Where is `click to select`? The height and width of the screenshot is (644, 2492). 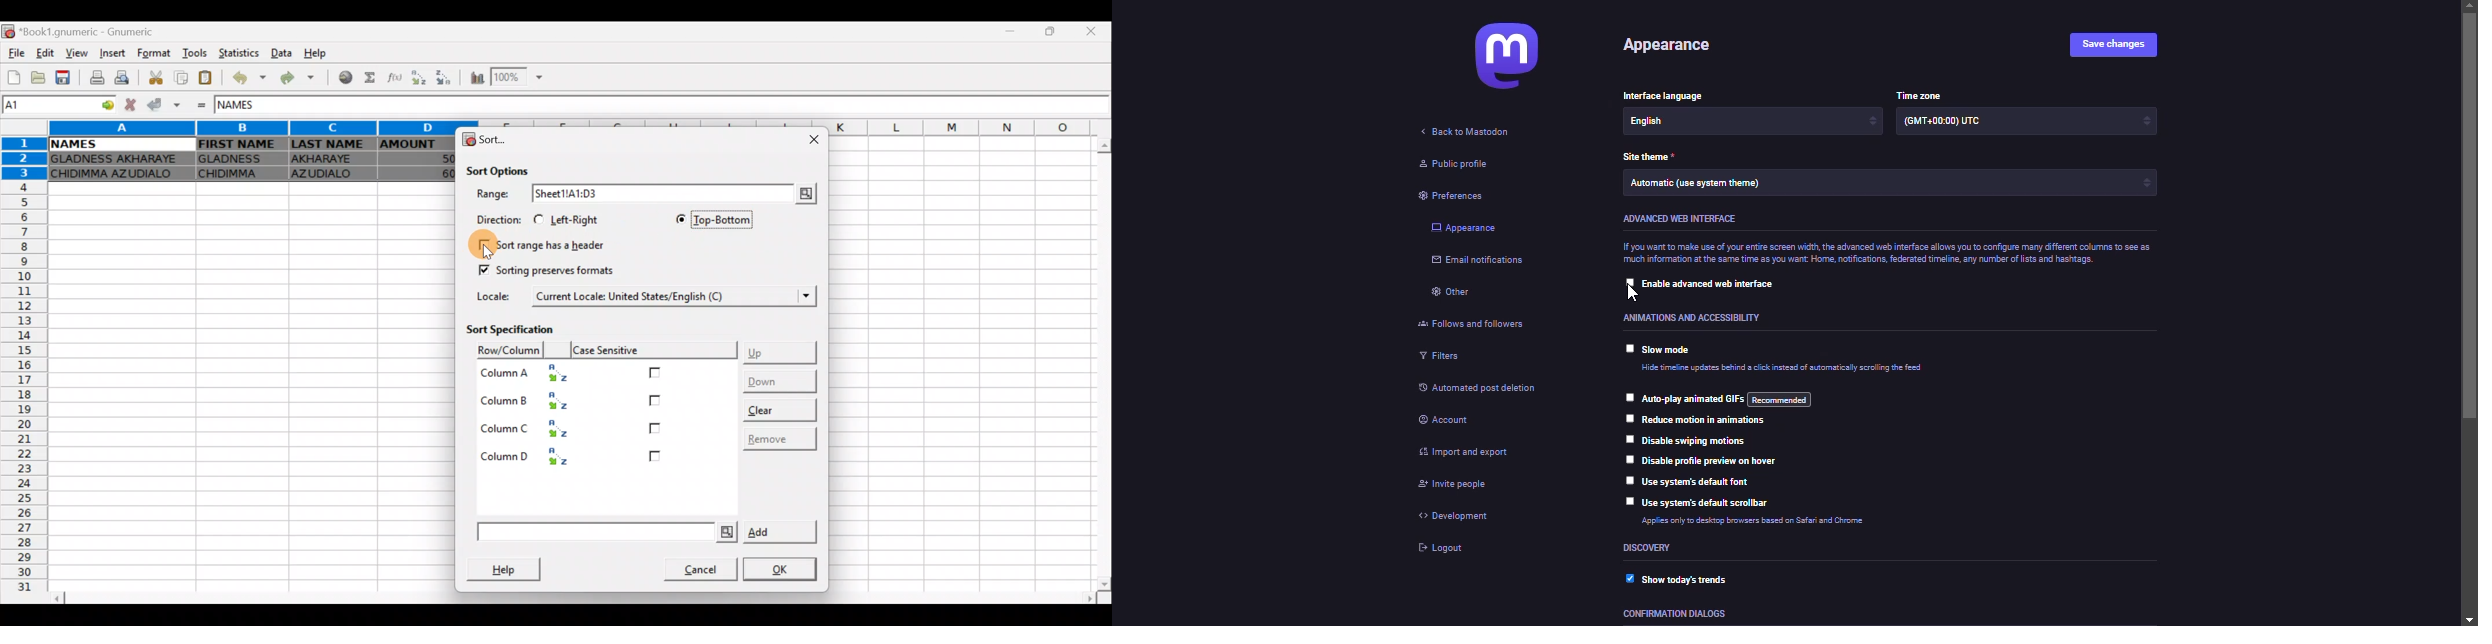
click to select is located at coordinates (1629, 440).